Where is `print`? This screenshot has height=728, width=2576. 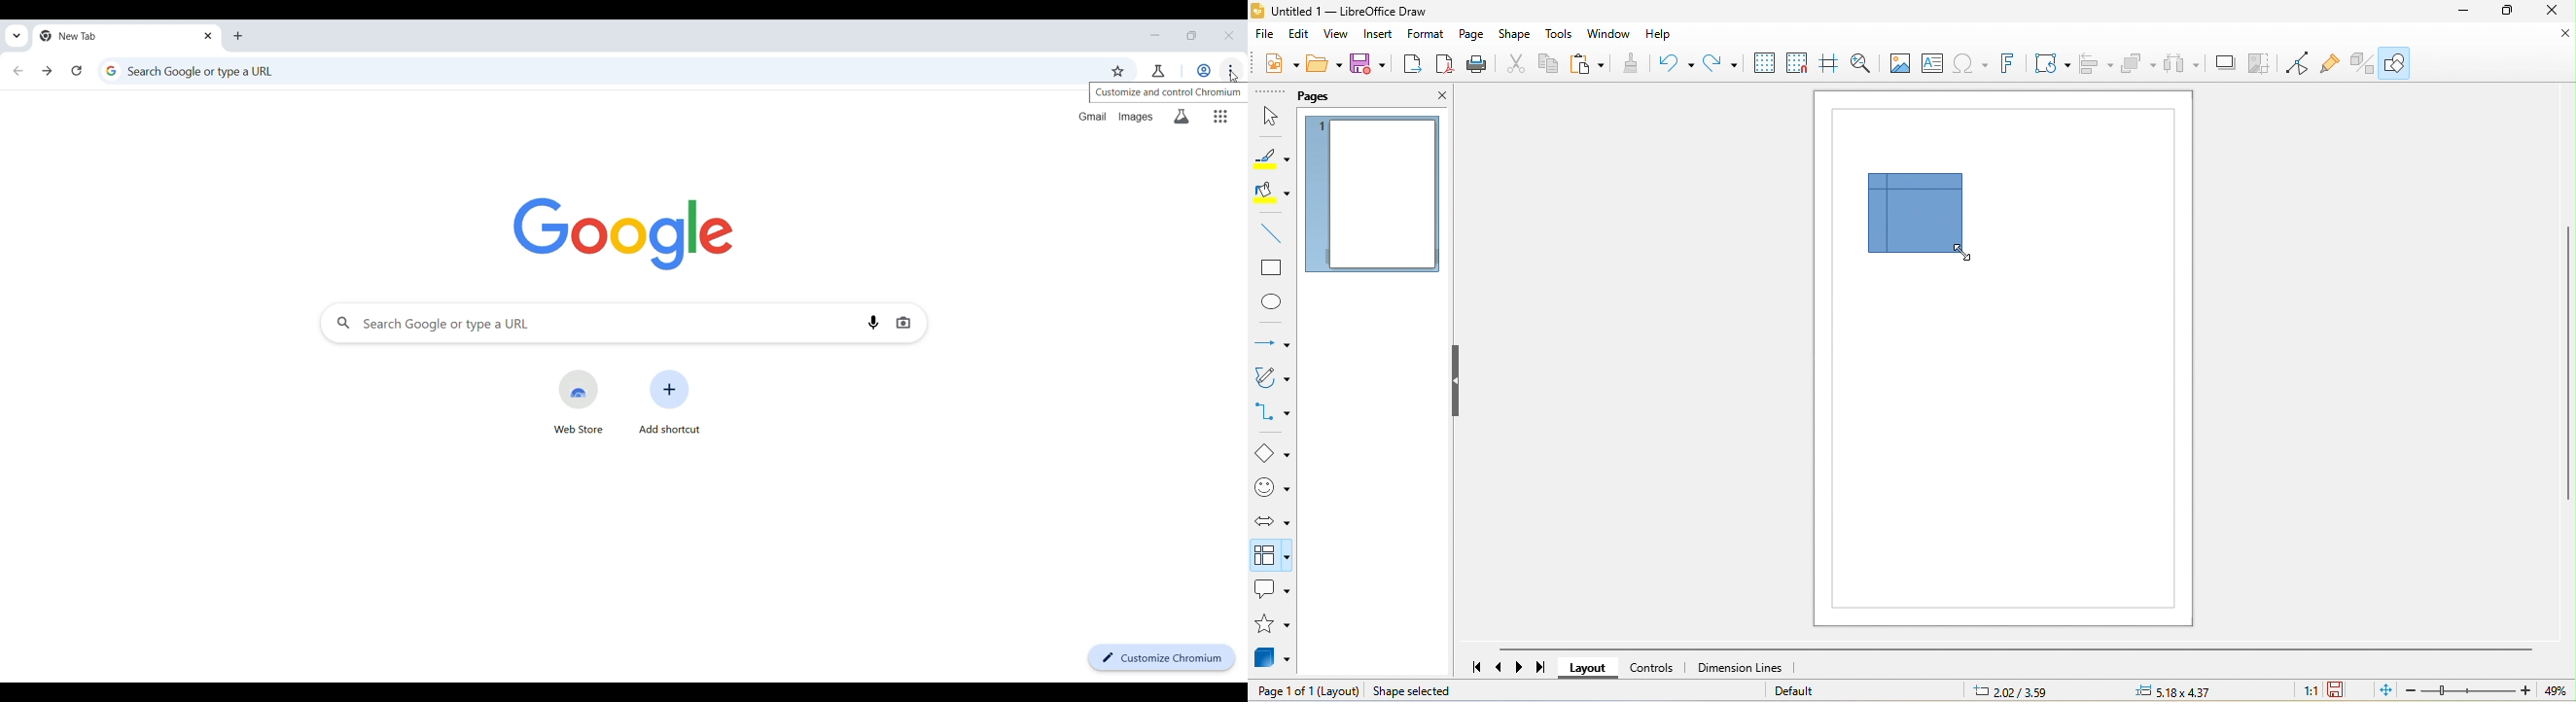 print is located at coordinates (1481, 66).